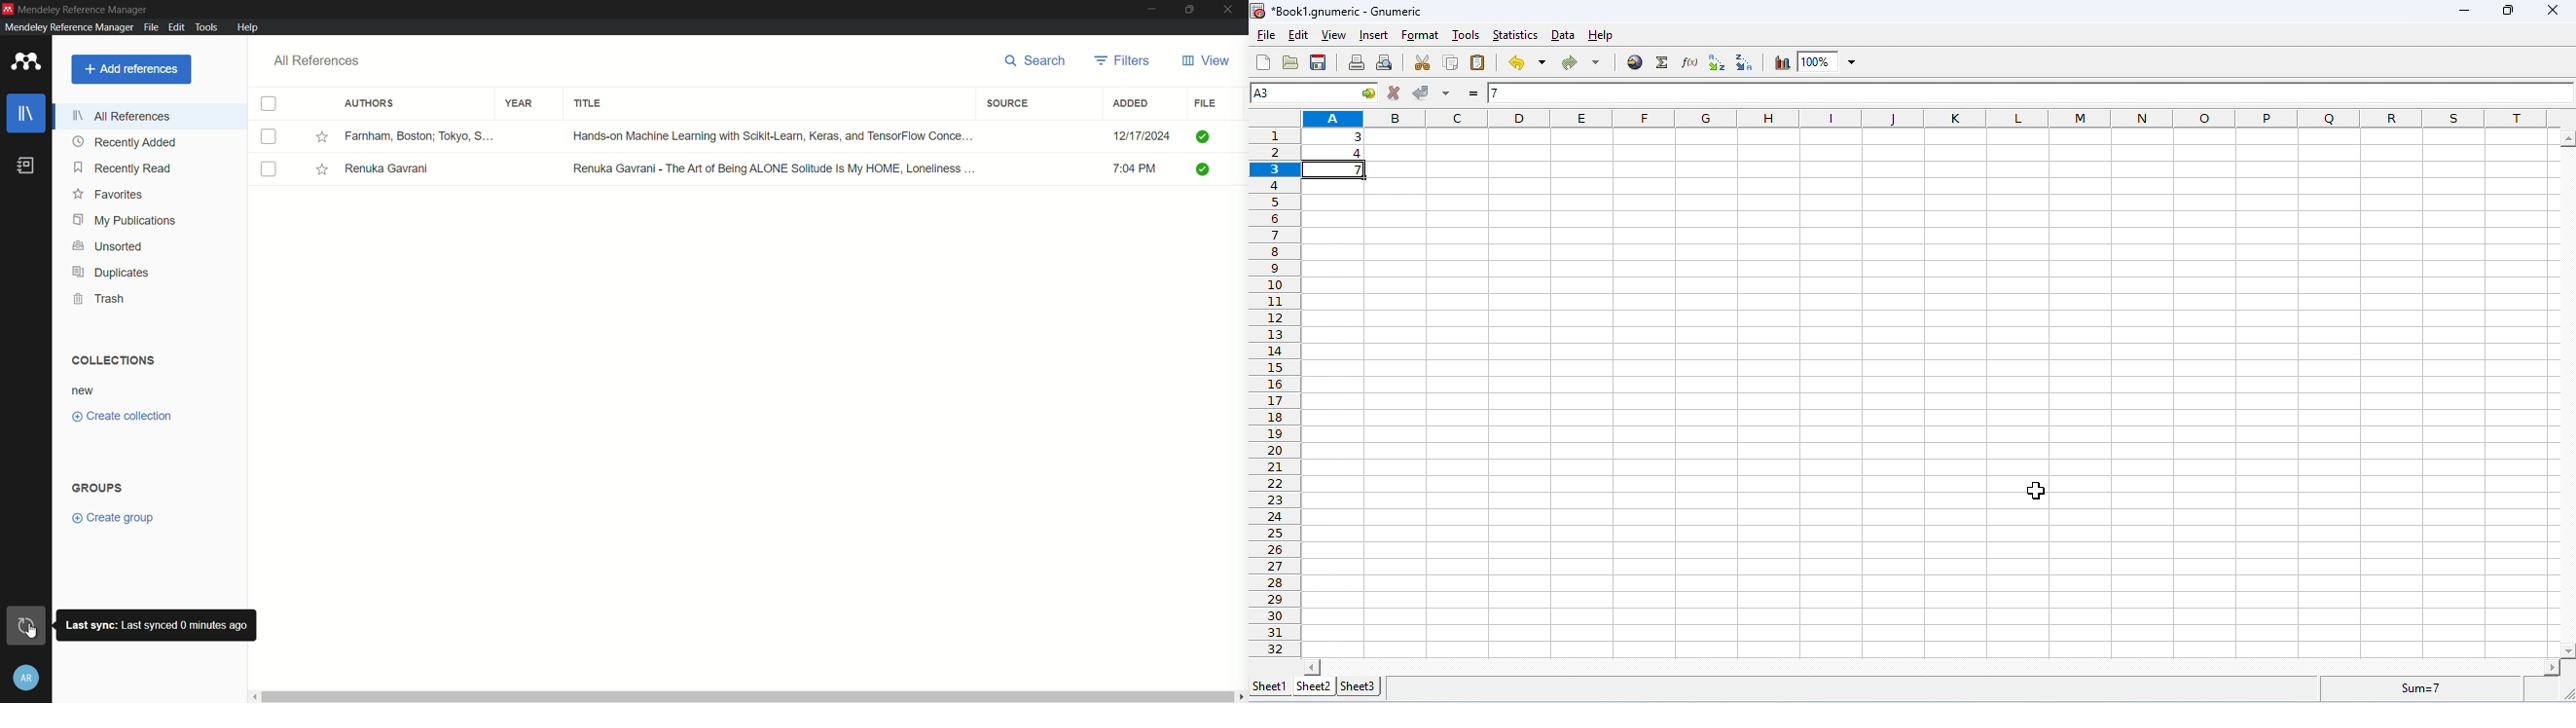  What do you see at coordinates (157, 625) in the screenshot?
I see `last sync: last synced 0 minutes ago` at bounding box center [157, 625].